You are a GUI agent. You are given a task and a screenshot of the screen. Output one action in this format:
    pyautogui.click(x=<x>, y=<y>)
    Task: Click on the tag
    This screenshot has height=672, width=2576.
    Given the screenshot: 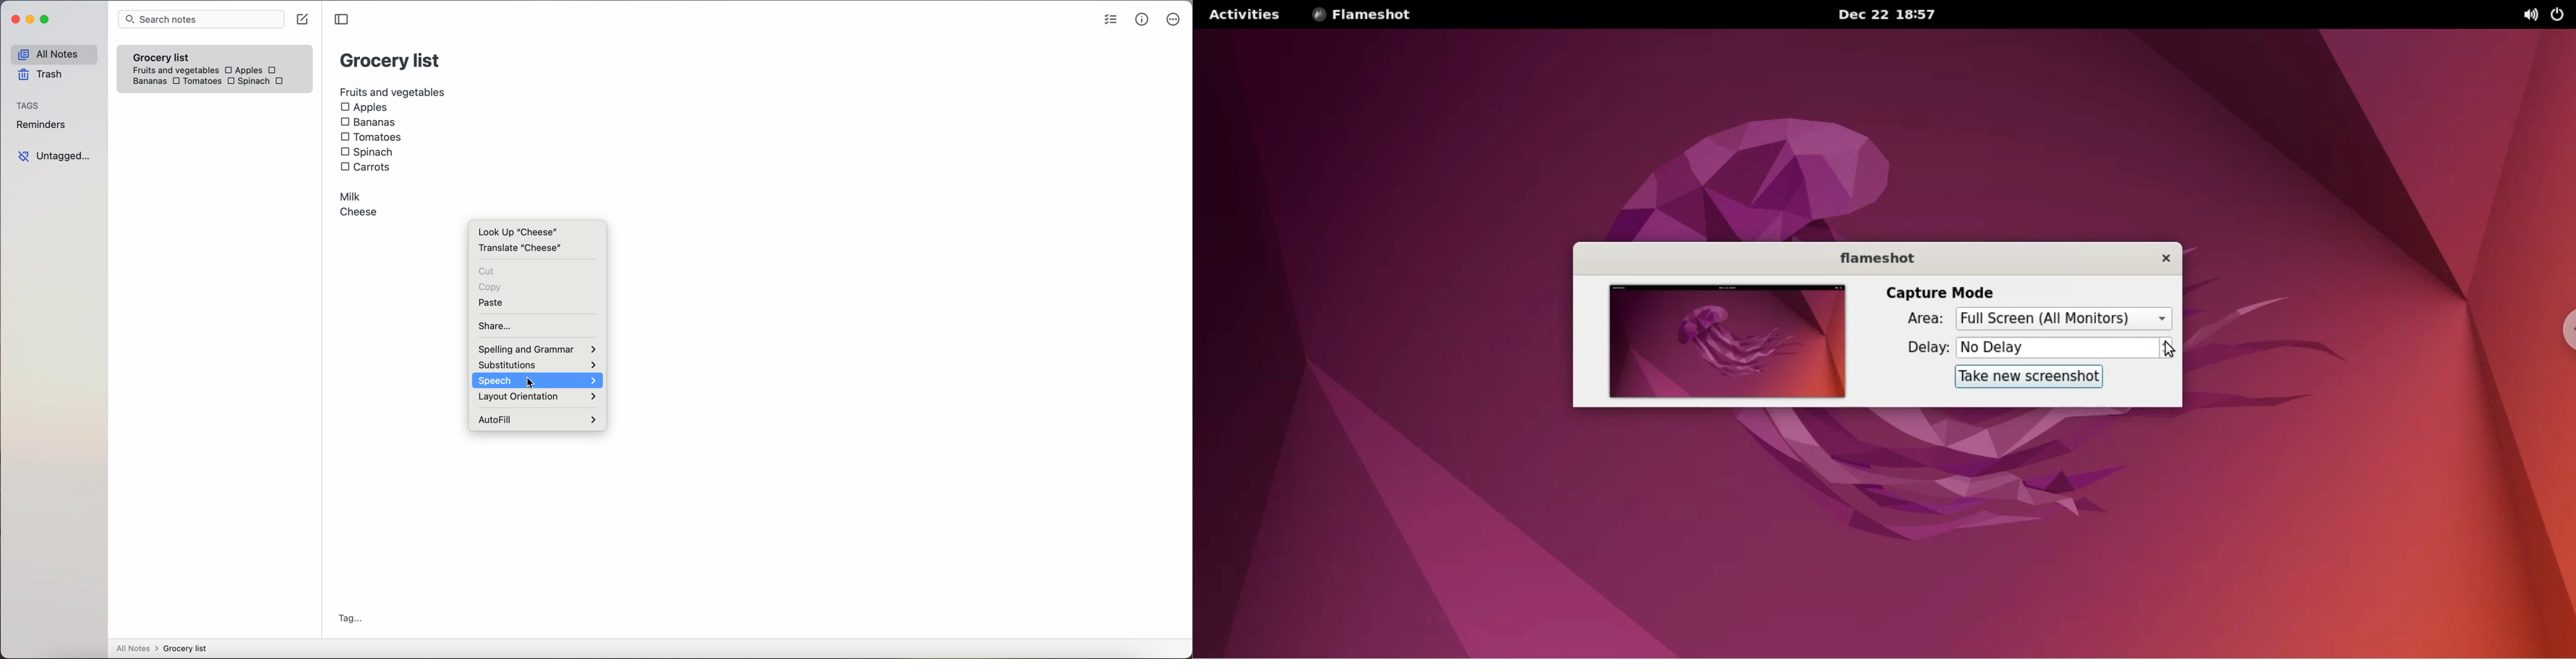 What is the action you would take?
    pyautogui.click(x=352, y=618)
    